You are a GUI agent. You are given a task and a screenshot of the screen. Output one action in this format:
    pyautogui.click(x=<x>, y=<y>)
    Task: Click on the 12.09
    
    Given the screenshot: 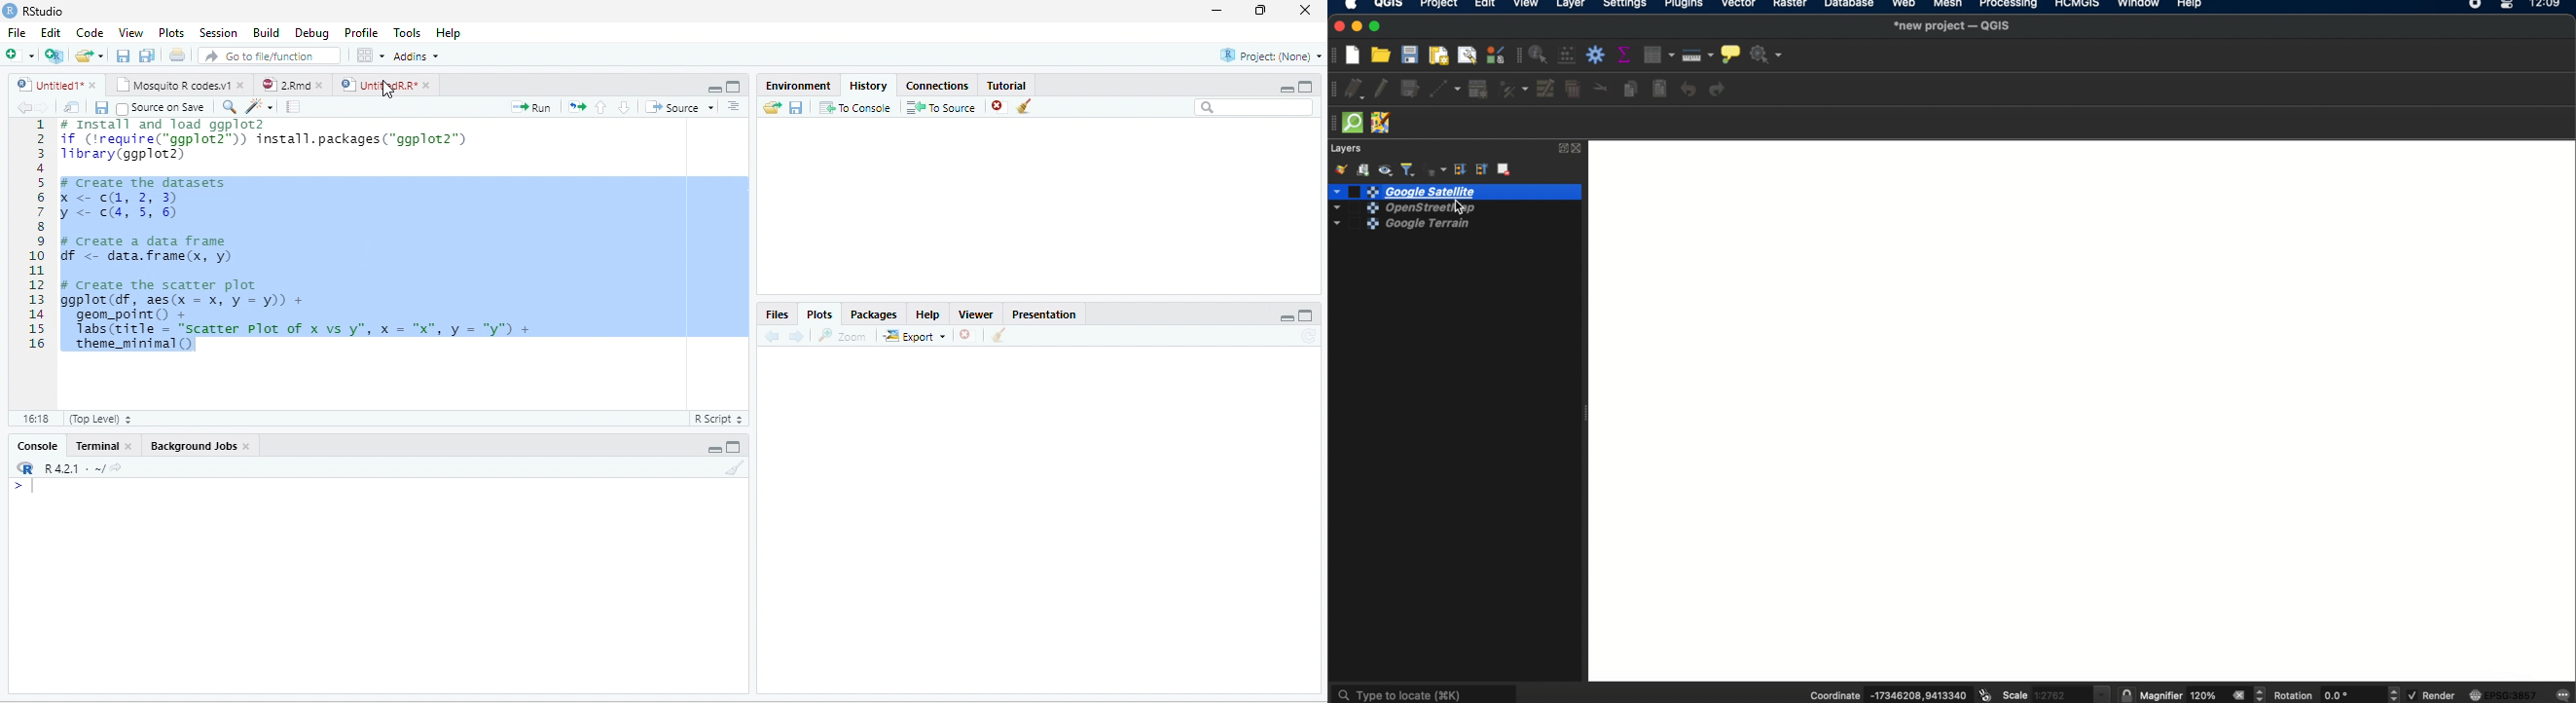 What is the action you would take?
    pyautogui.click(x=2551, y=5)
    